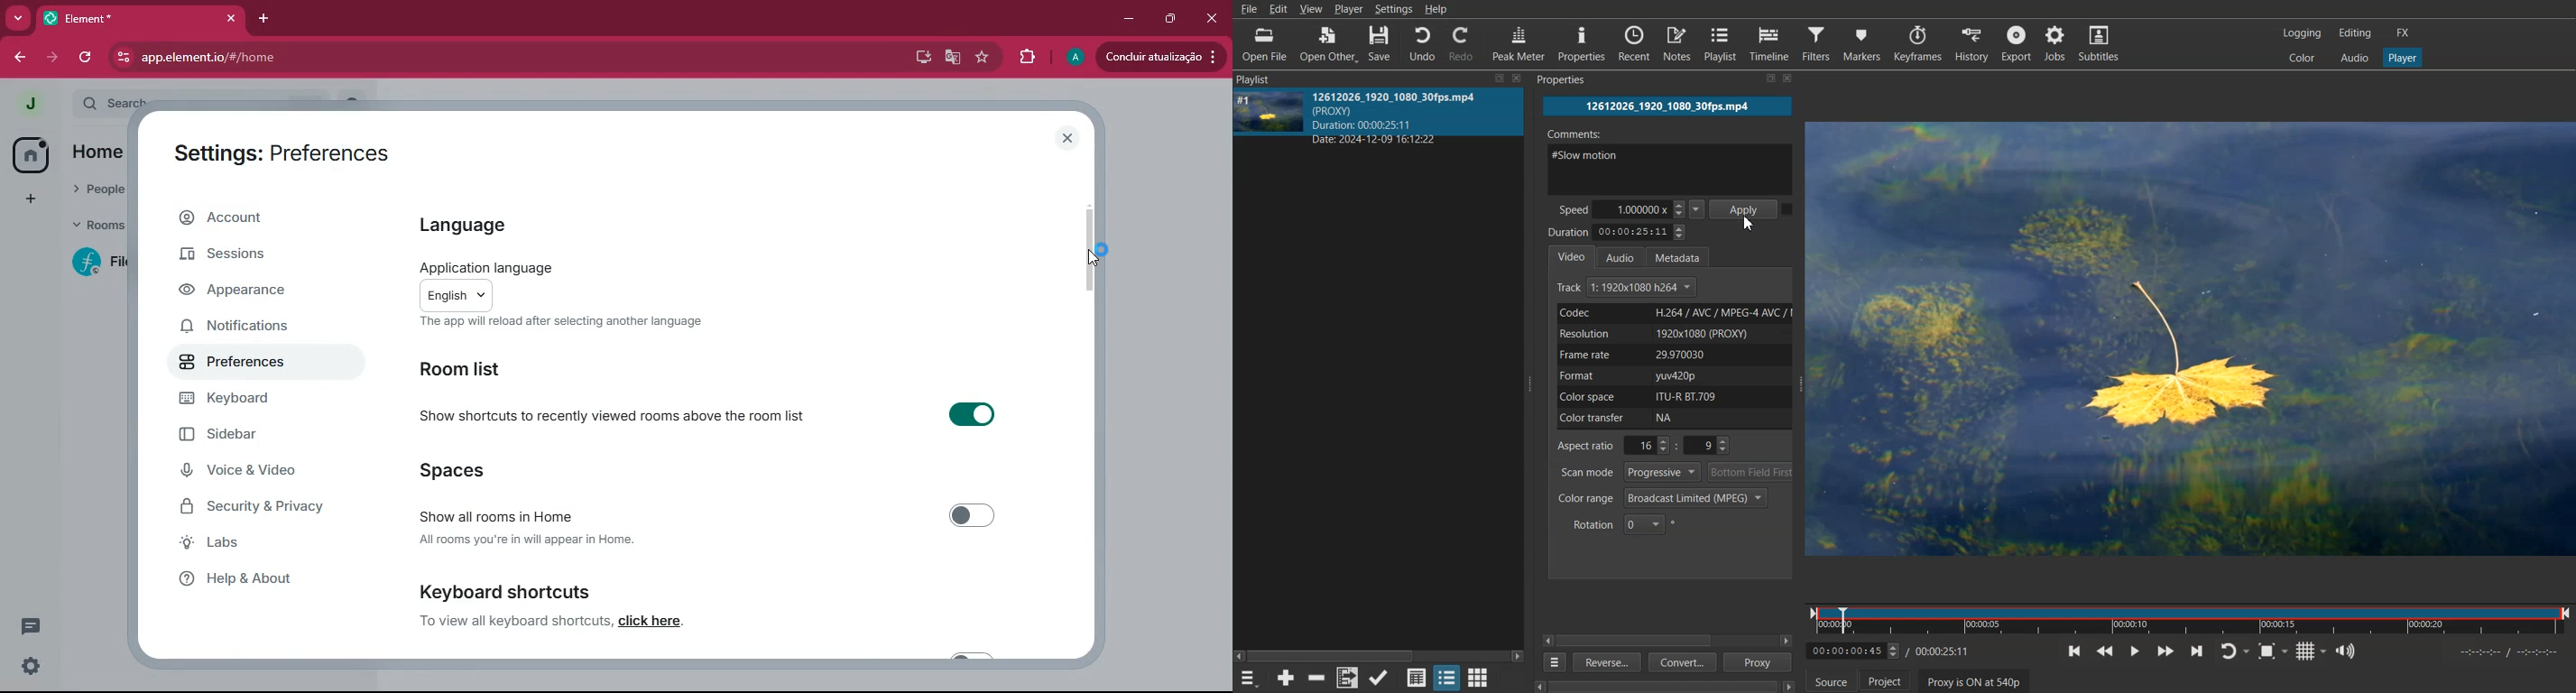  Describe the element at coordinates (919, 59) in the screenshot. I see `desktop` at that location.